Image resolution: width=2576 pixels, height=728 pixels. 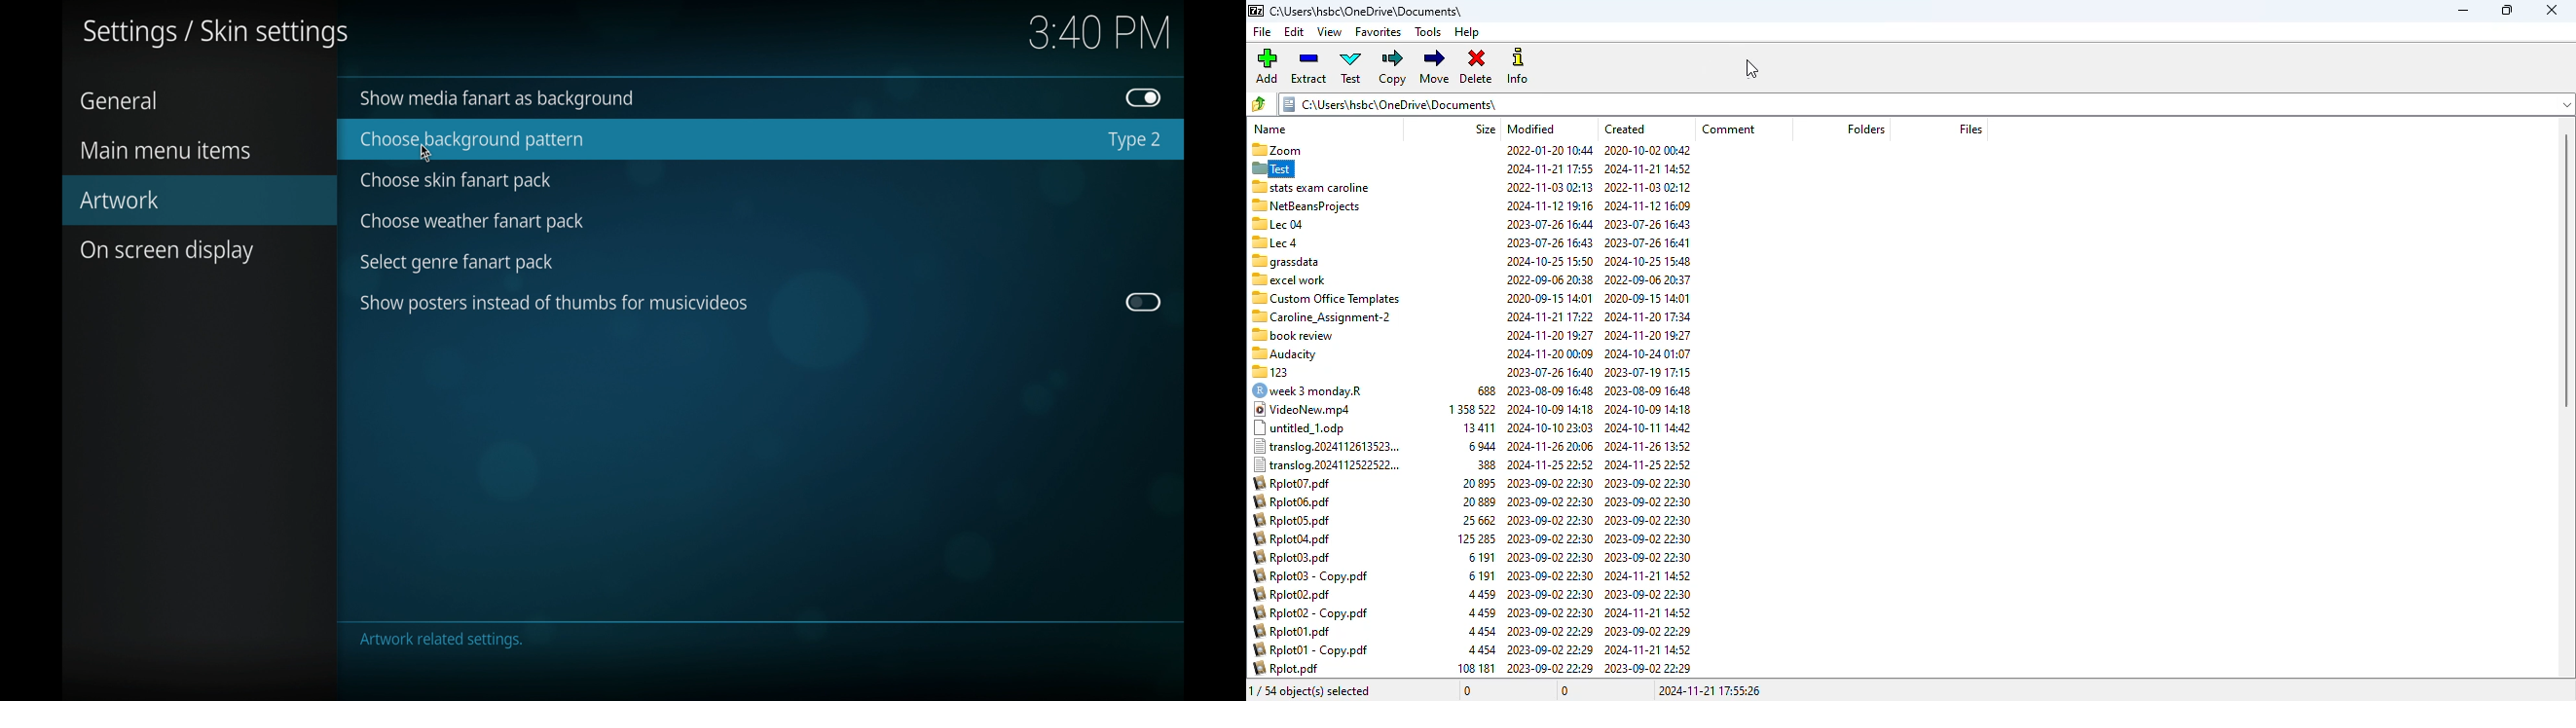 What do you see at coordinates (1306, 205) in the screenshot?
I see `NetBeansProjects` at bounding box center [1306, 205].